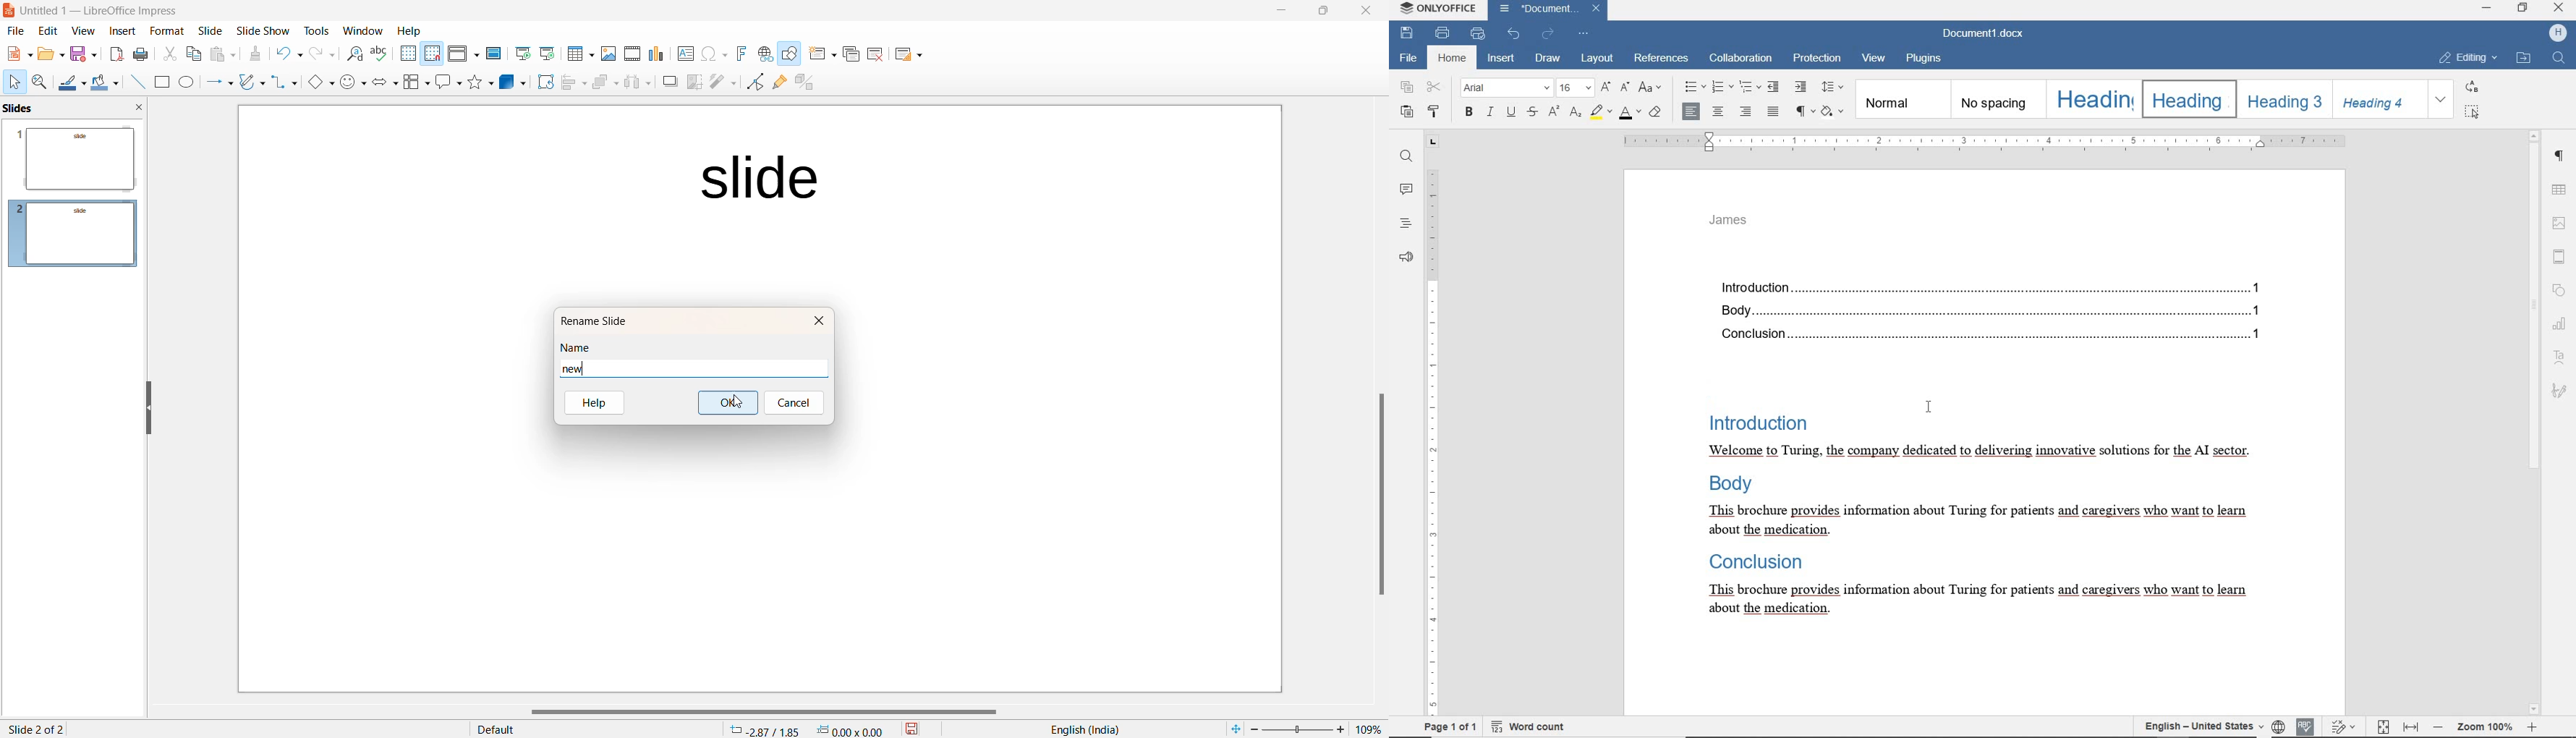 The width and height of the screenshot is (2576, 756). What do you see at coordinates (820, 55) in the screenshot?
I see `New slide` at bounding box center [820, 55].